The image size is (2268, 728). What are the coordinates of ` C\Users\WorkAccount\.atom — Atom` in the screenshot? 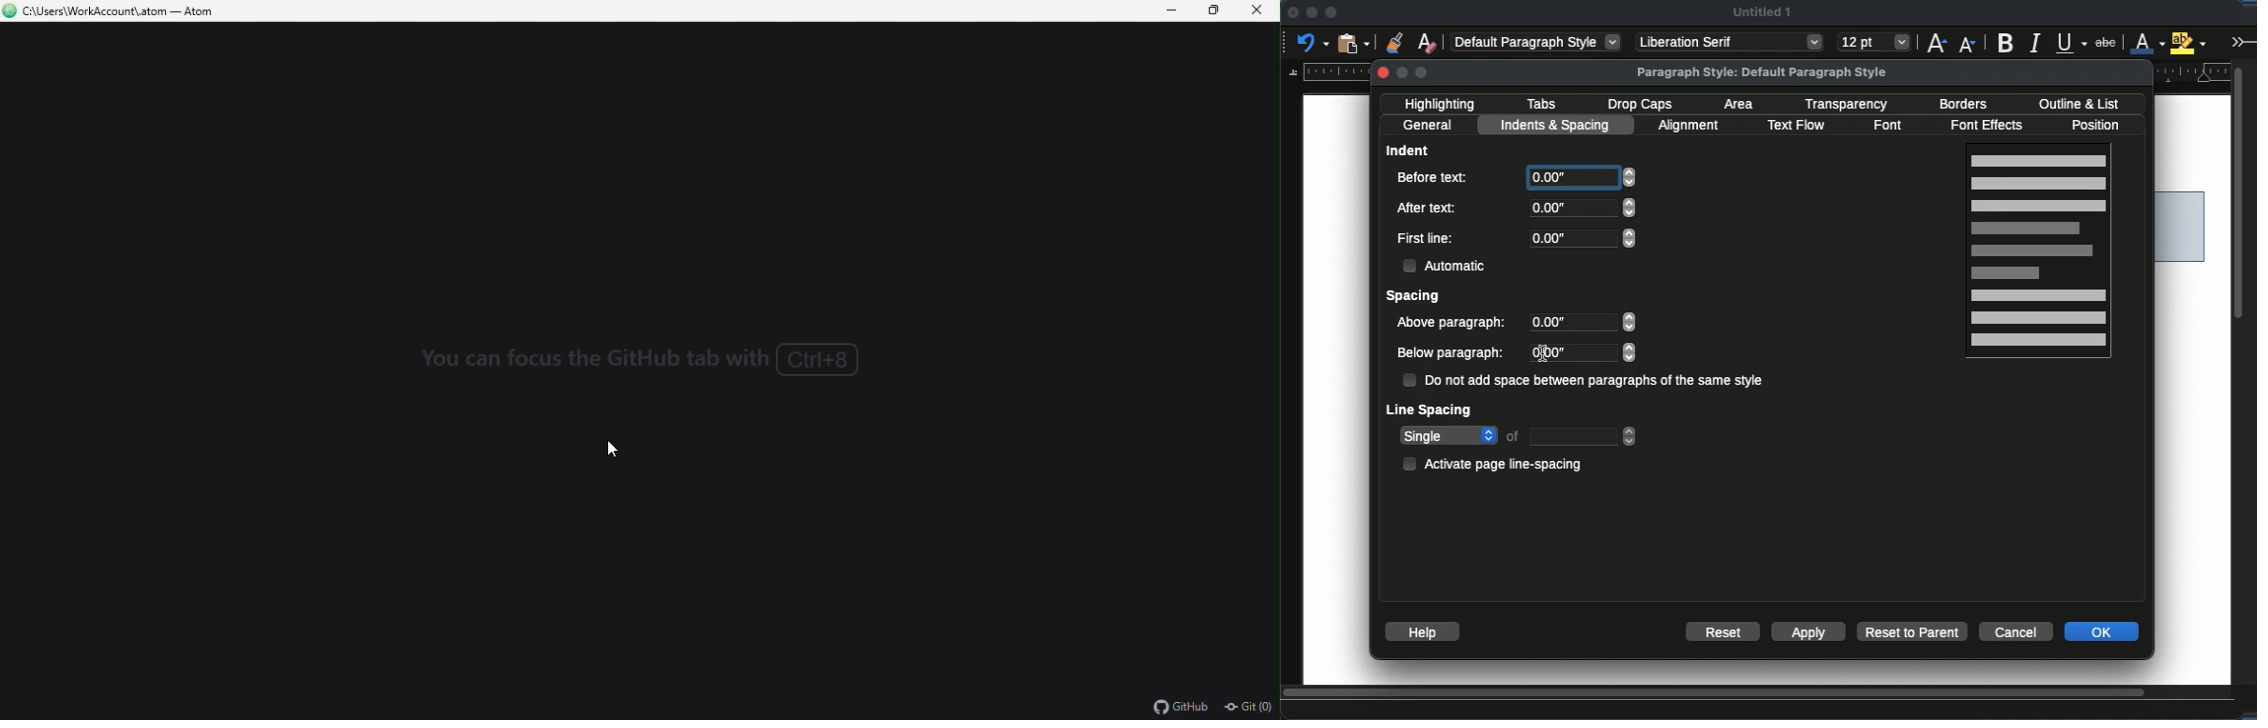 It's located at (117, 13).